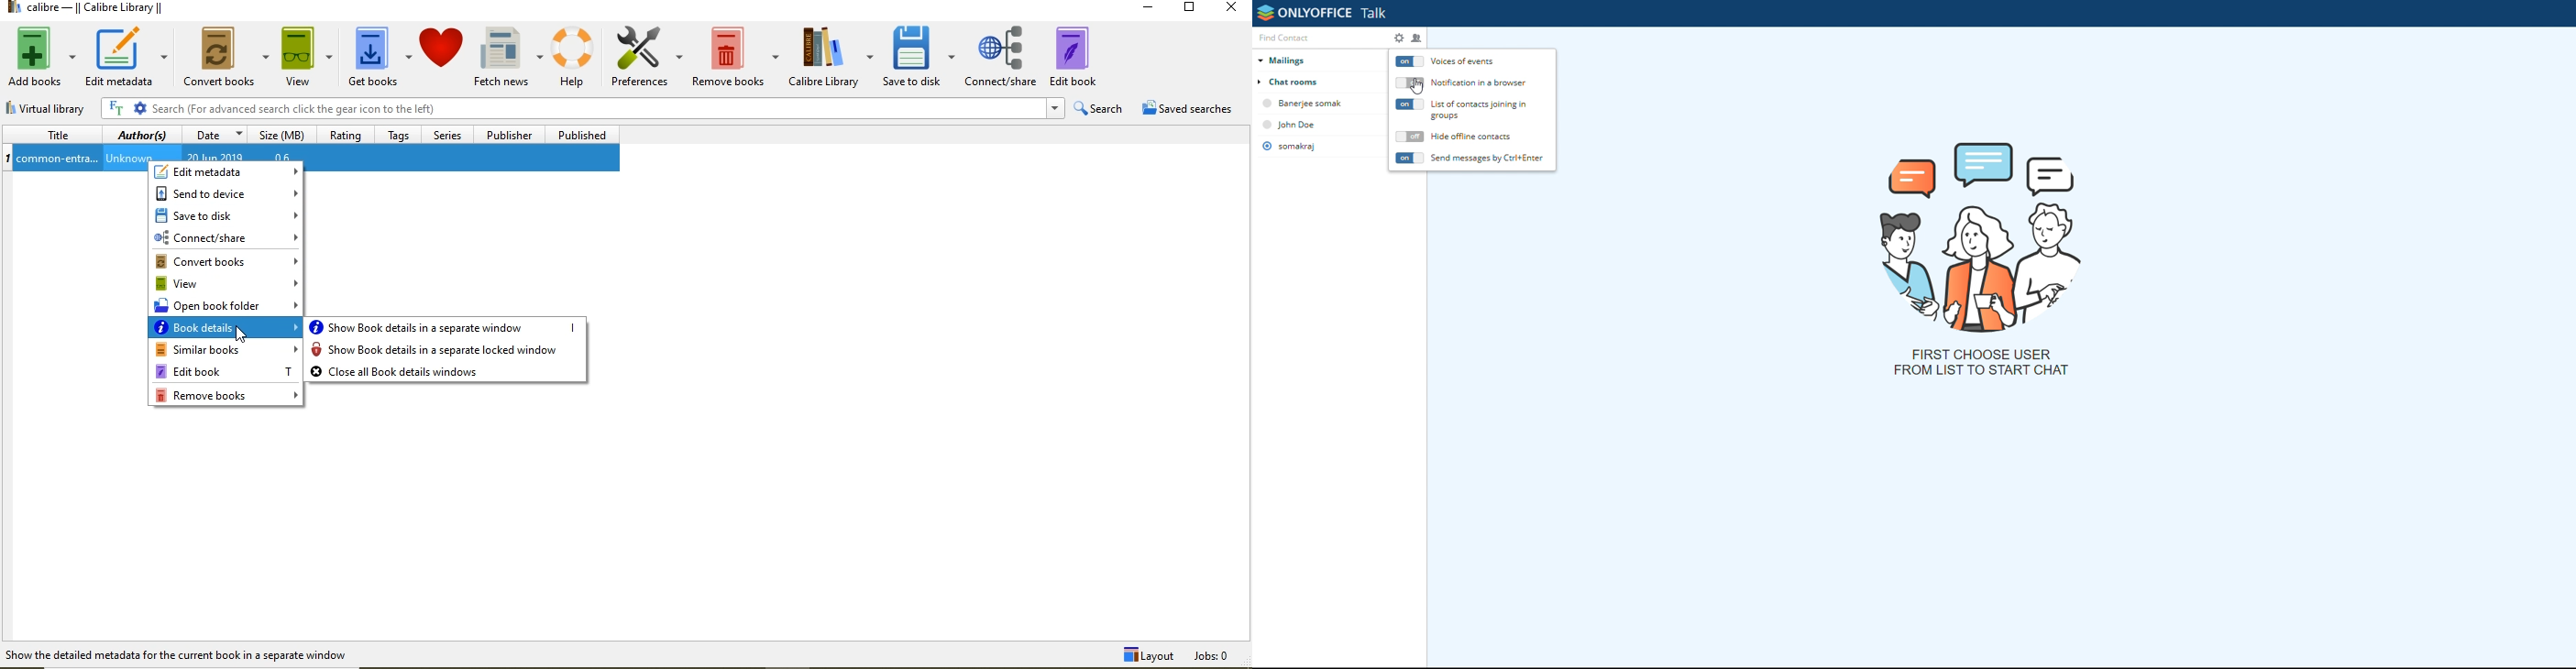  I want to click on publisher, so click(507, 135).